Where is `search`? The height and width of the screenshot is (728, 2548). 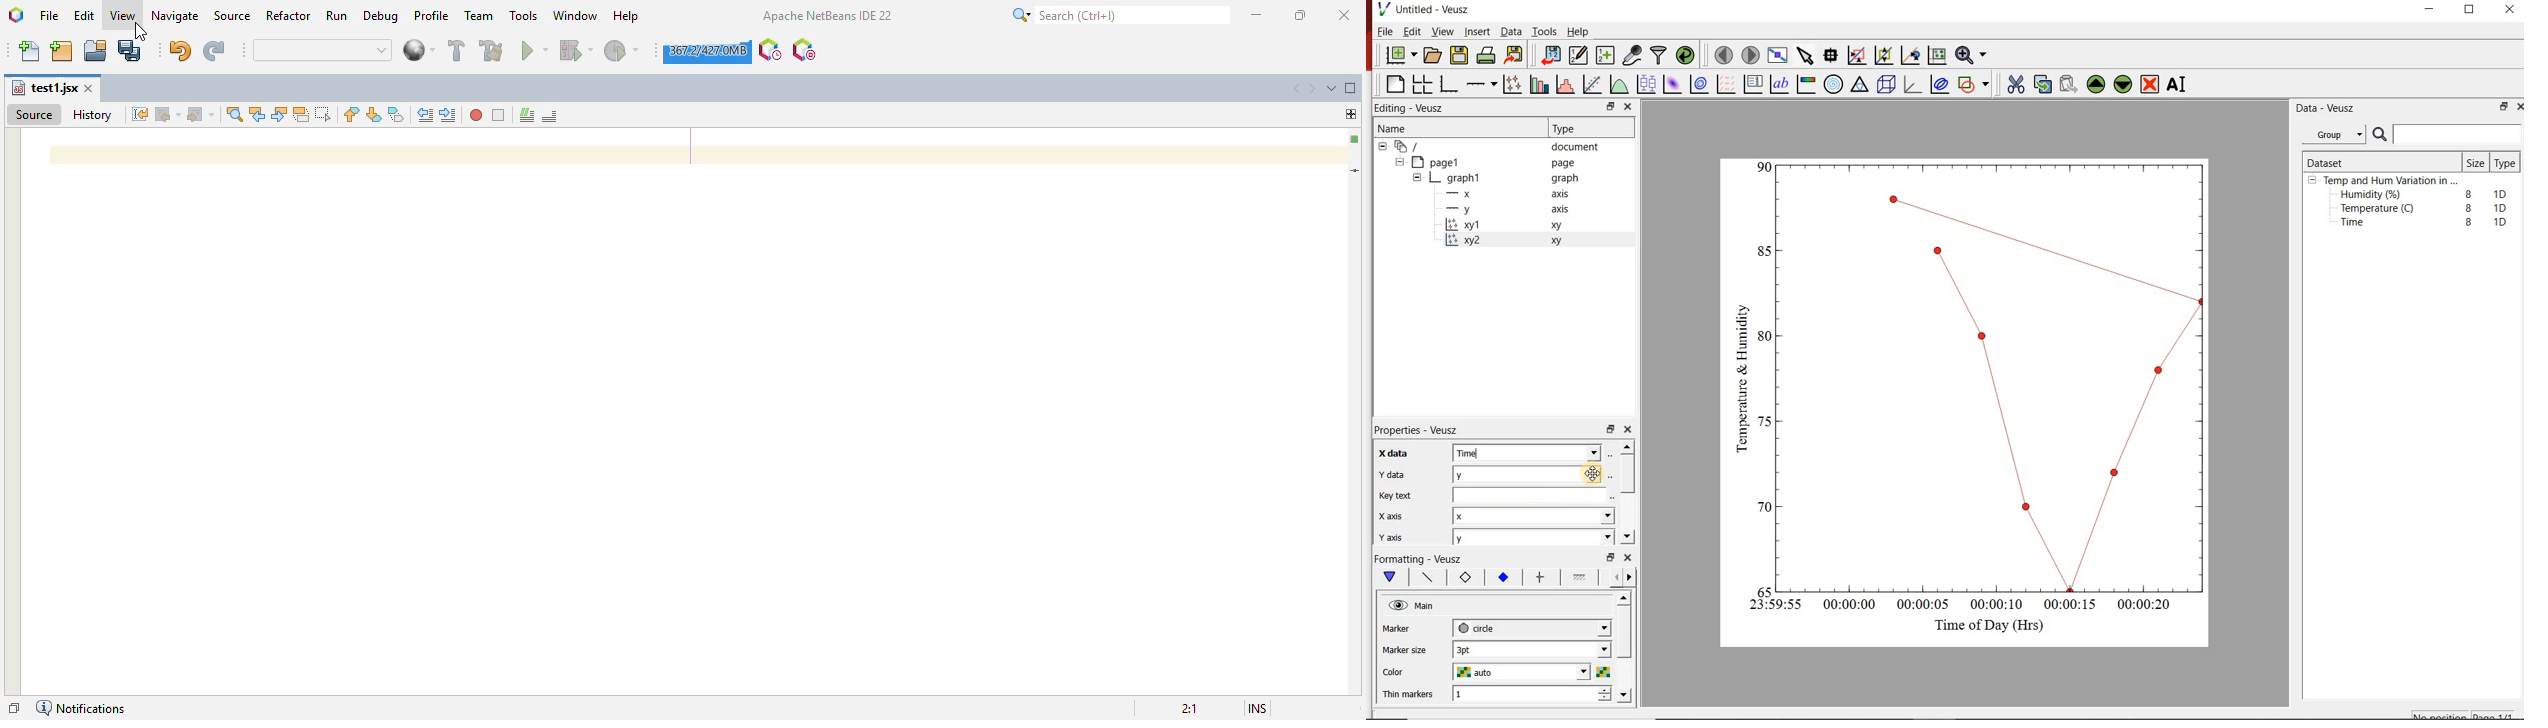 search is located at coordinates (1120, 15).